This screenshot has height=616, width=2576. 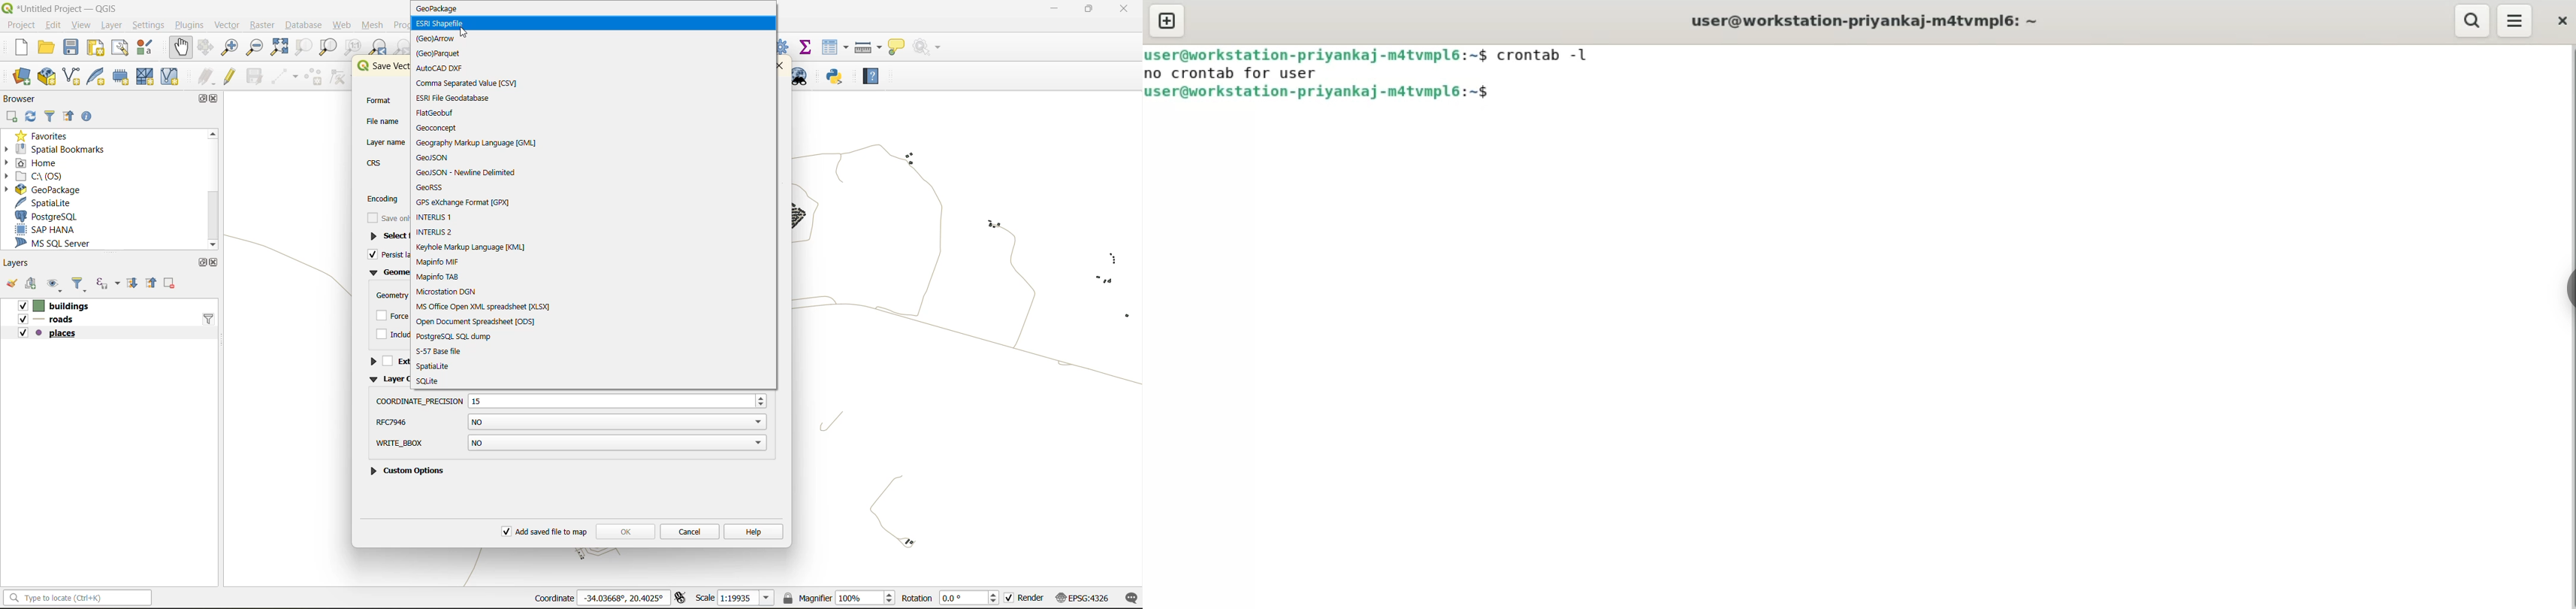 What do you see at coordinates (455, 99) in the screenshot?
I see `esri file geodatabase` at bounding box center [455, 99].